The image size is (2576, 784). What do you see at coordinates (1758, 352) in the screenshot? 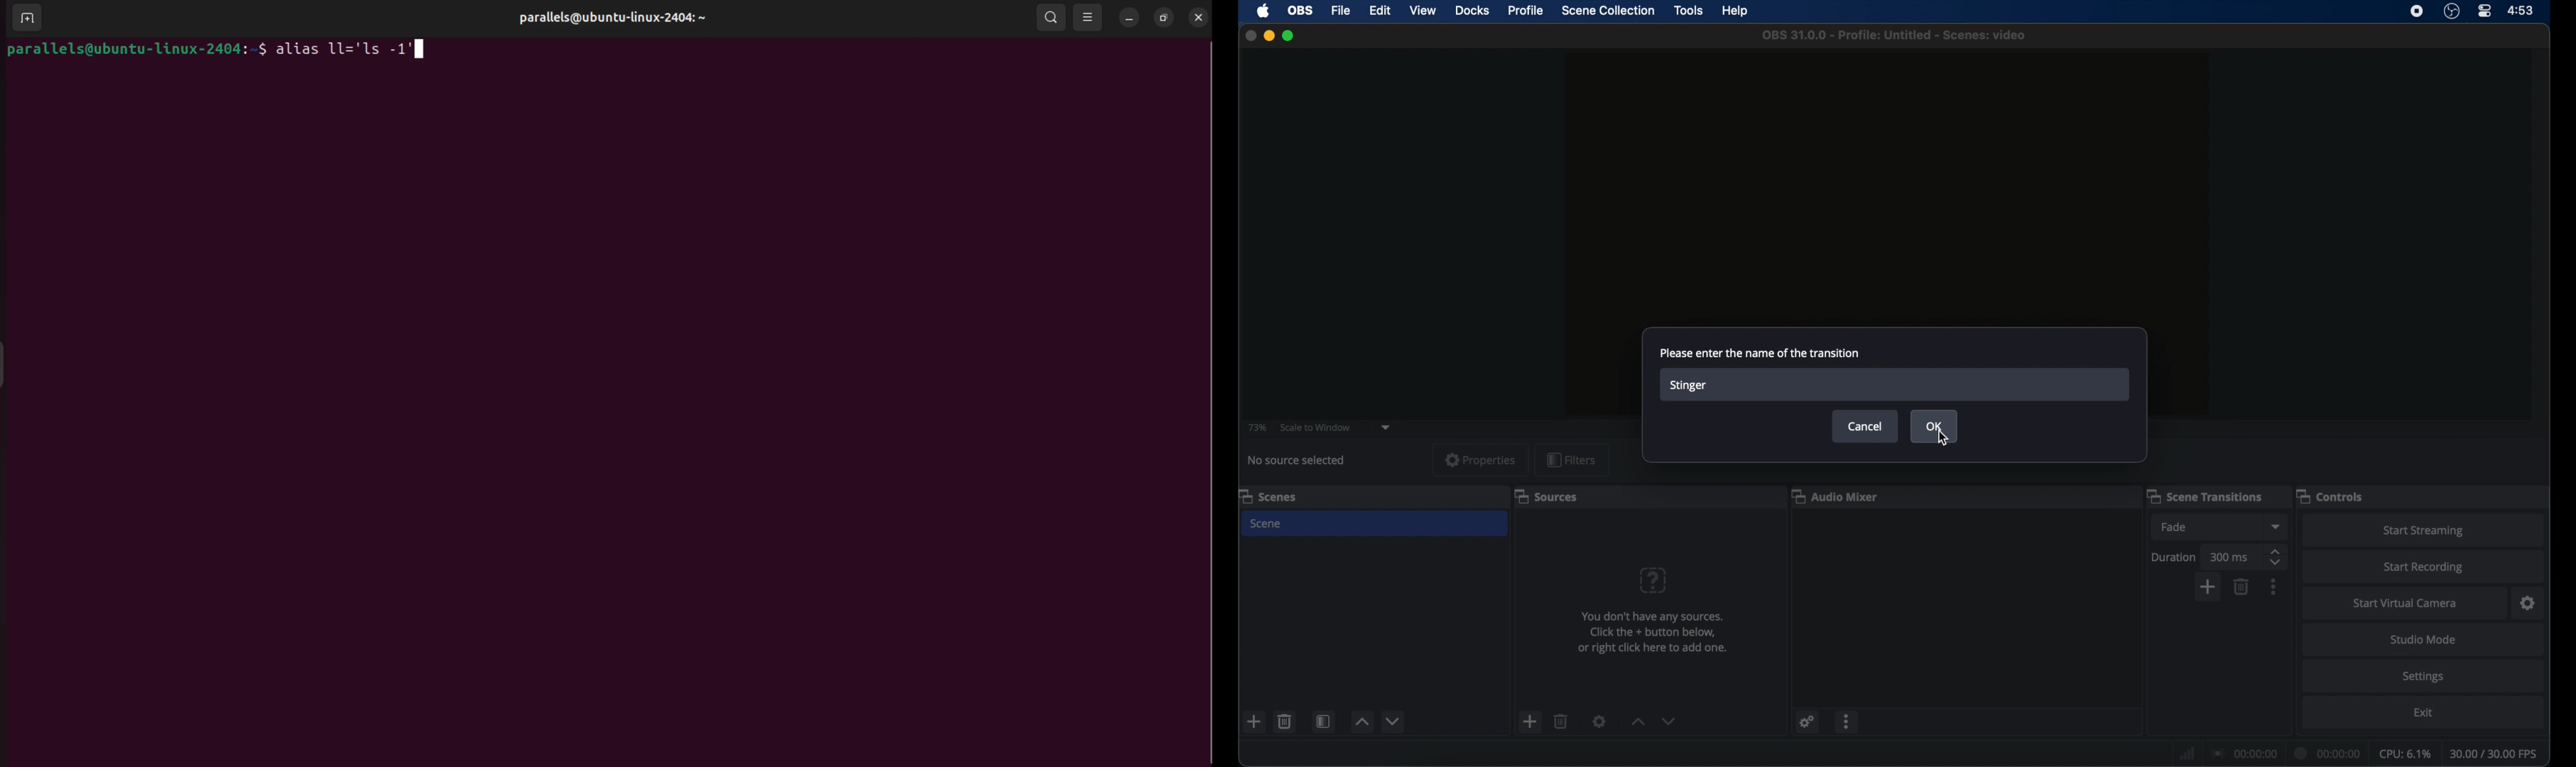
I see `please enter the name of the transition` at bounding box center [1758, 352].